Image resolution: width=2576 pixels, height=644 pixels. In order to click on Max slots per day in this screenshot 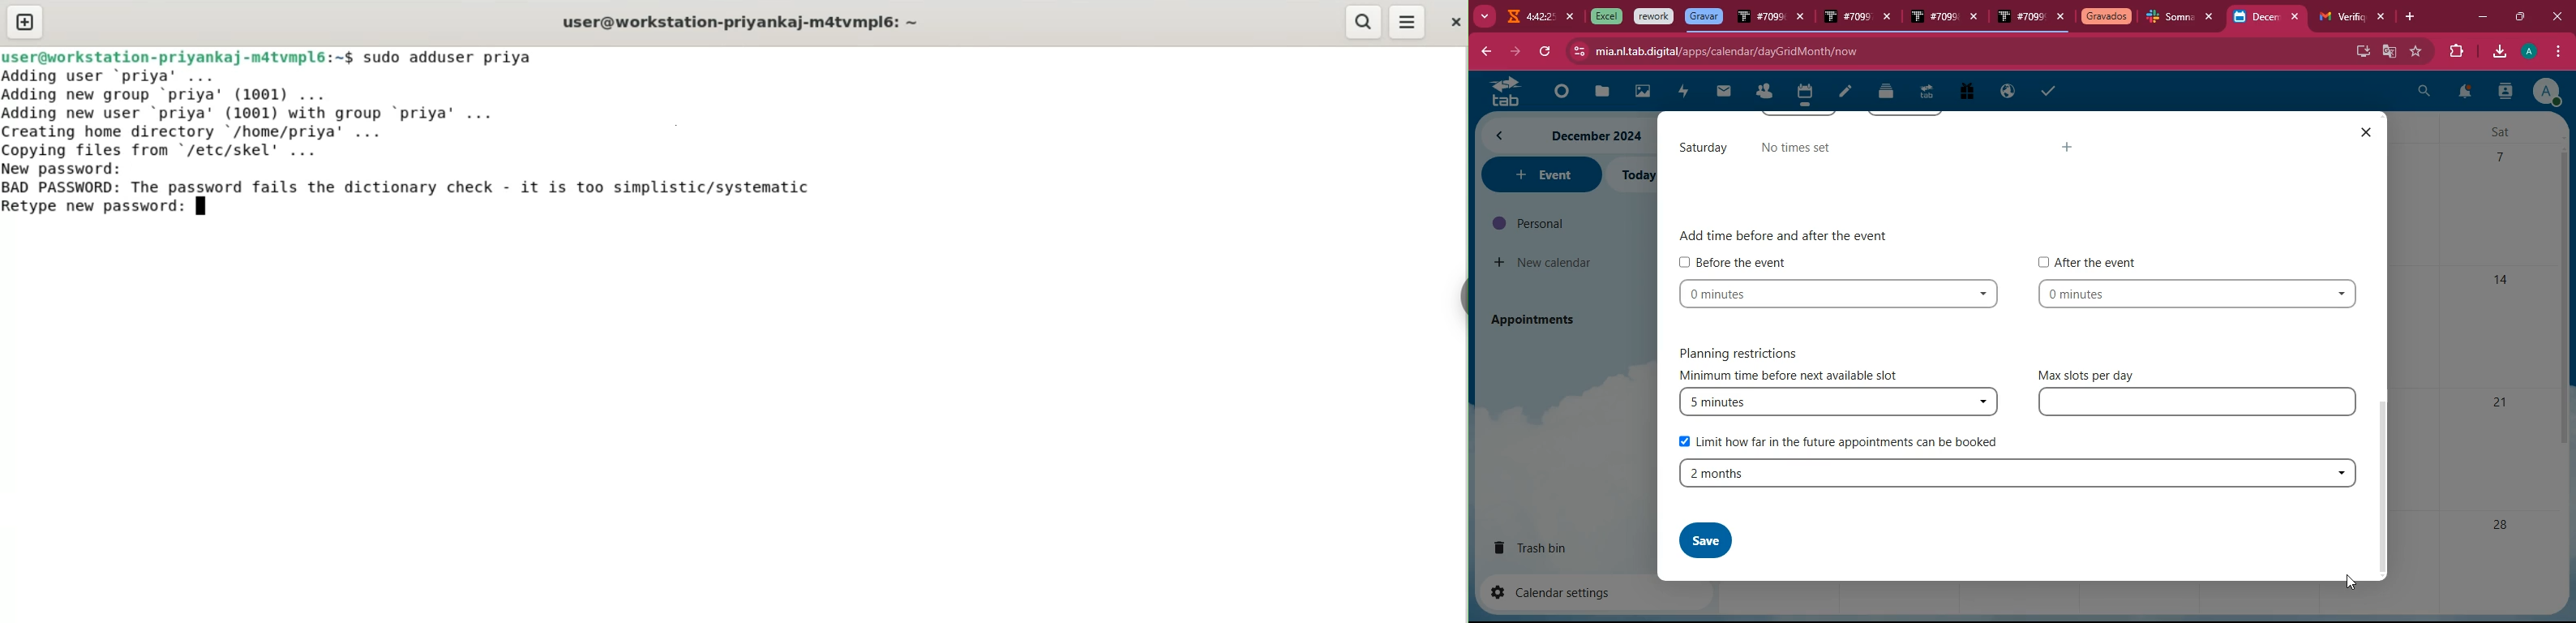, I will do `click(2083, 375)`.